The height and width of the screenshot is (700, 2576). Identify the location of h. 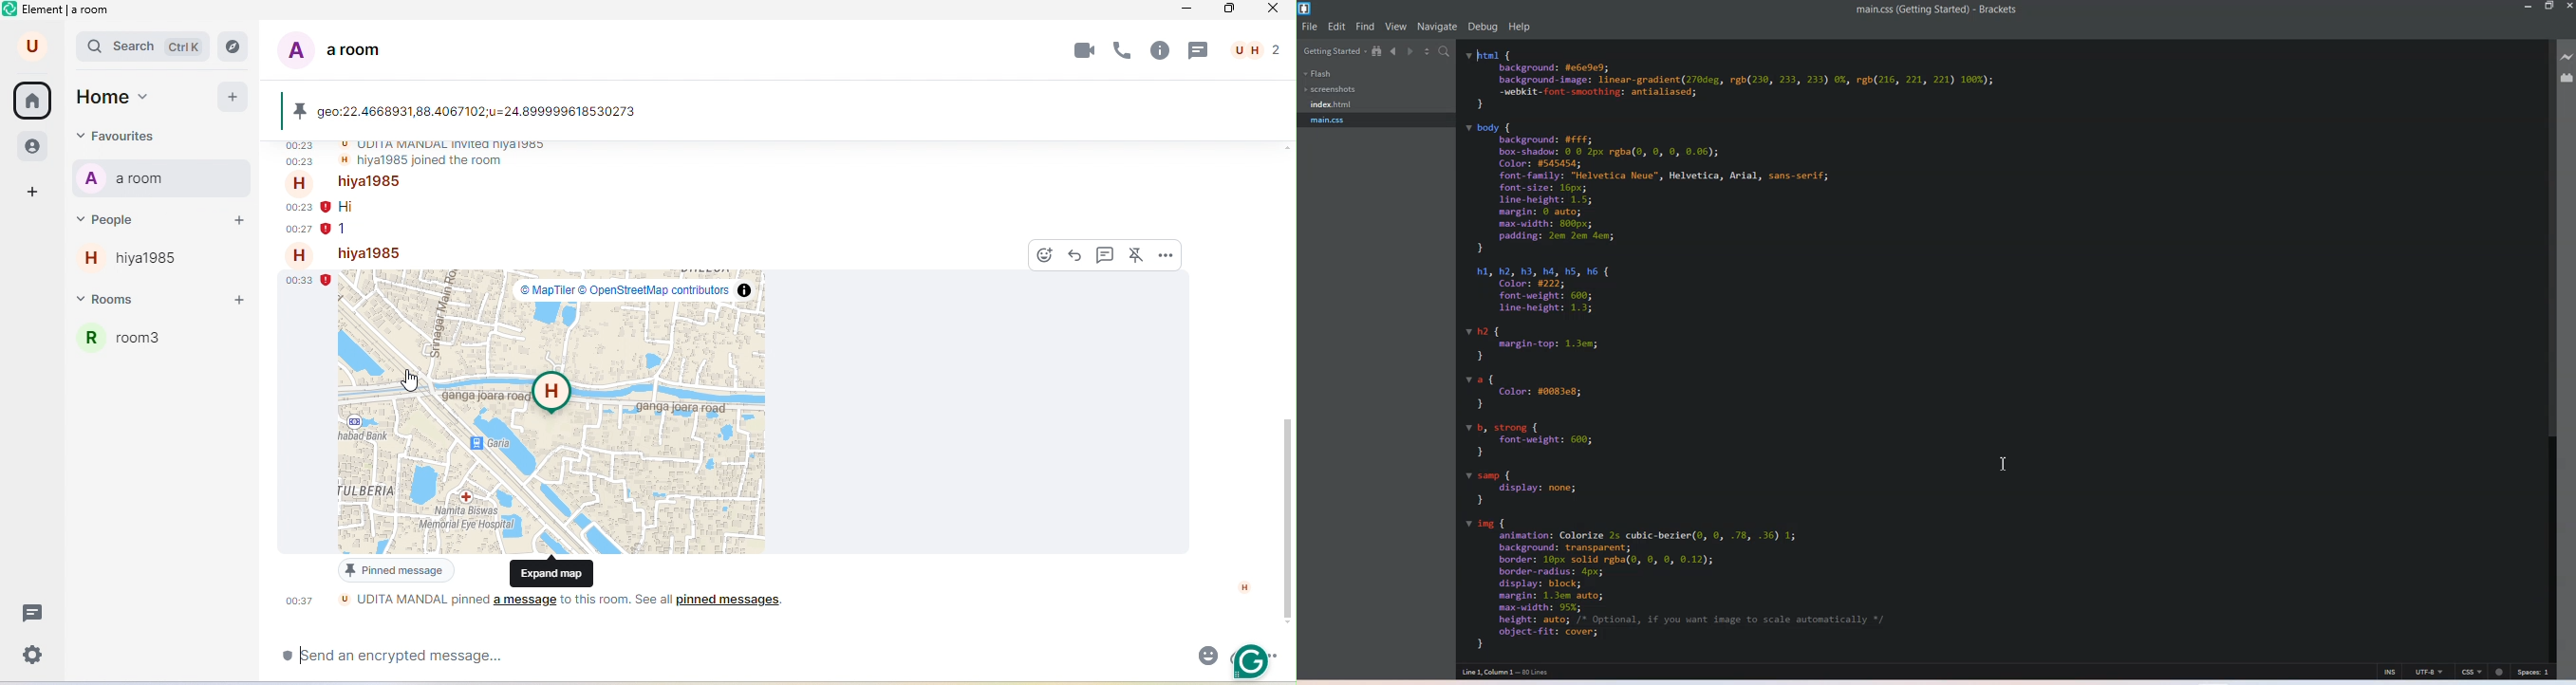
(304, 184).